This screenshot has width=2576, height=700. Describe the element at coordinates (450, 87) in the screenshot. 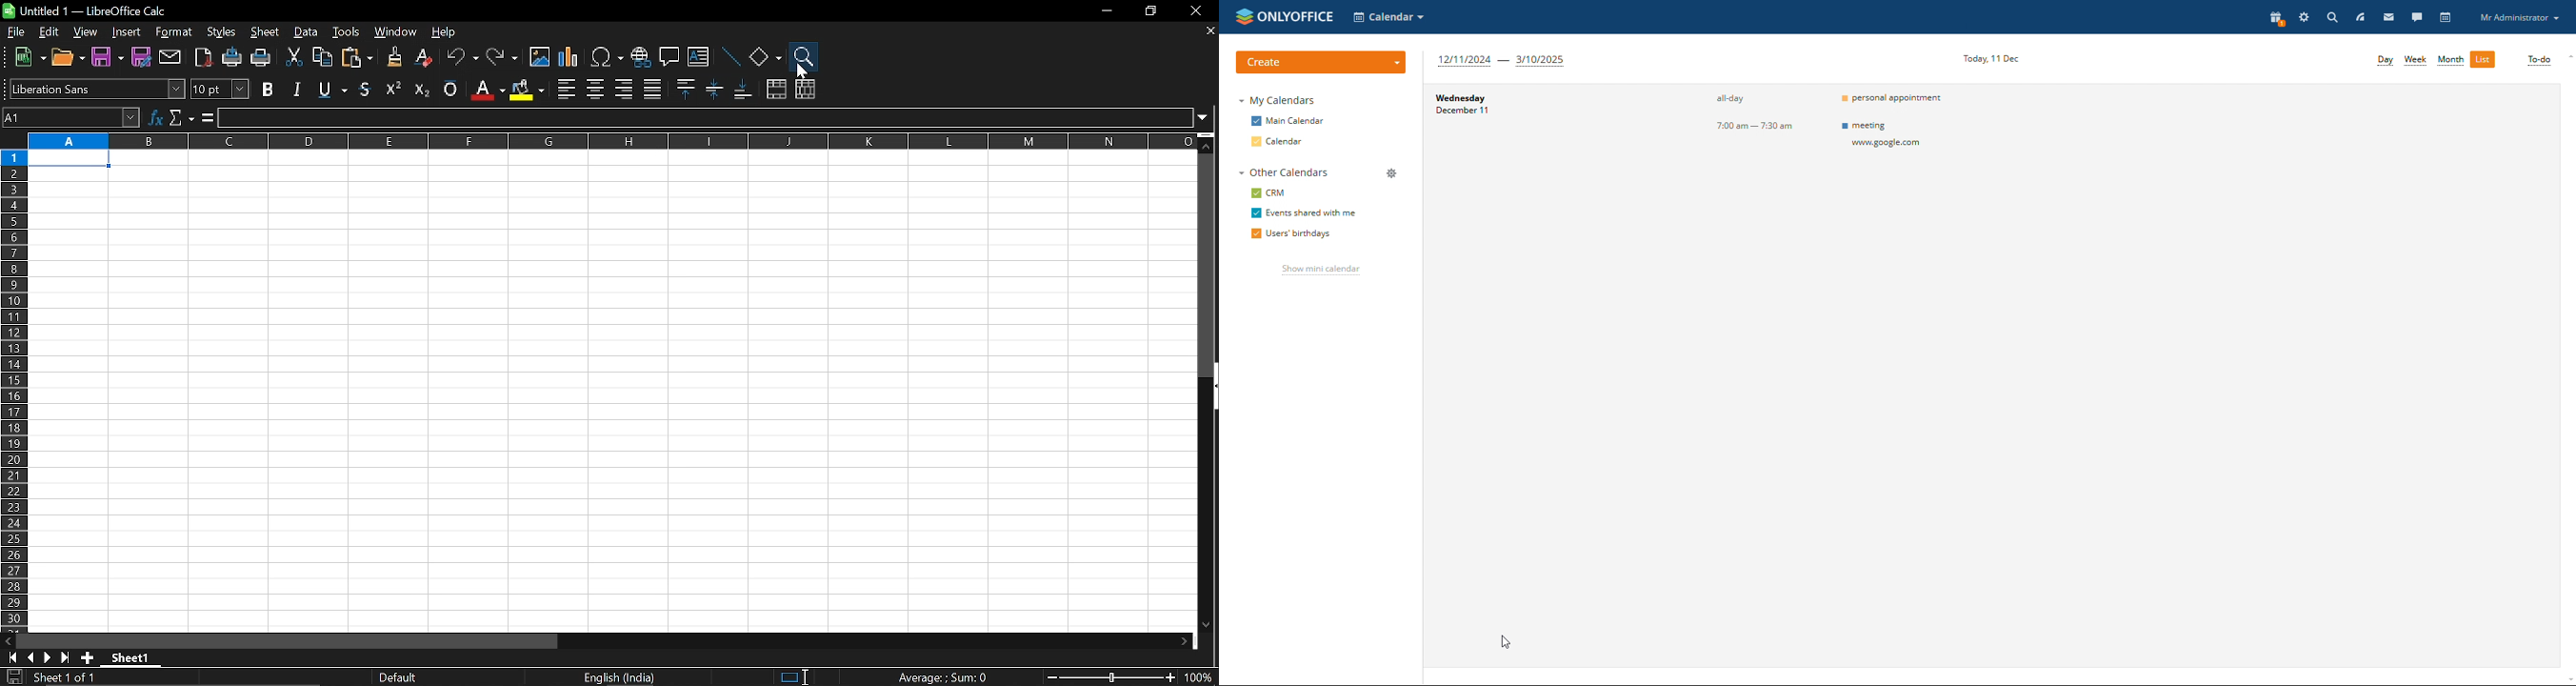

I see `overline` at that location.